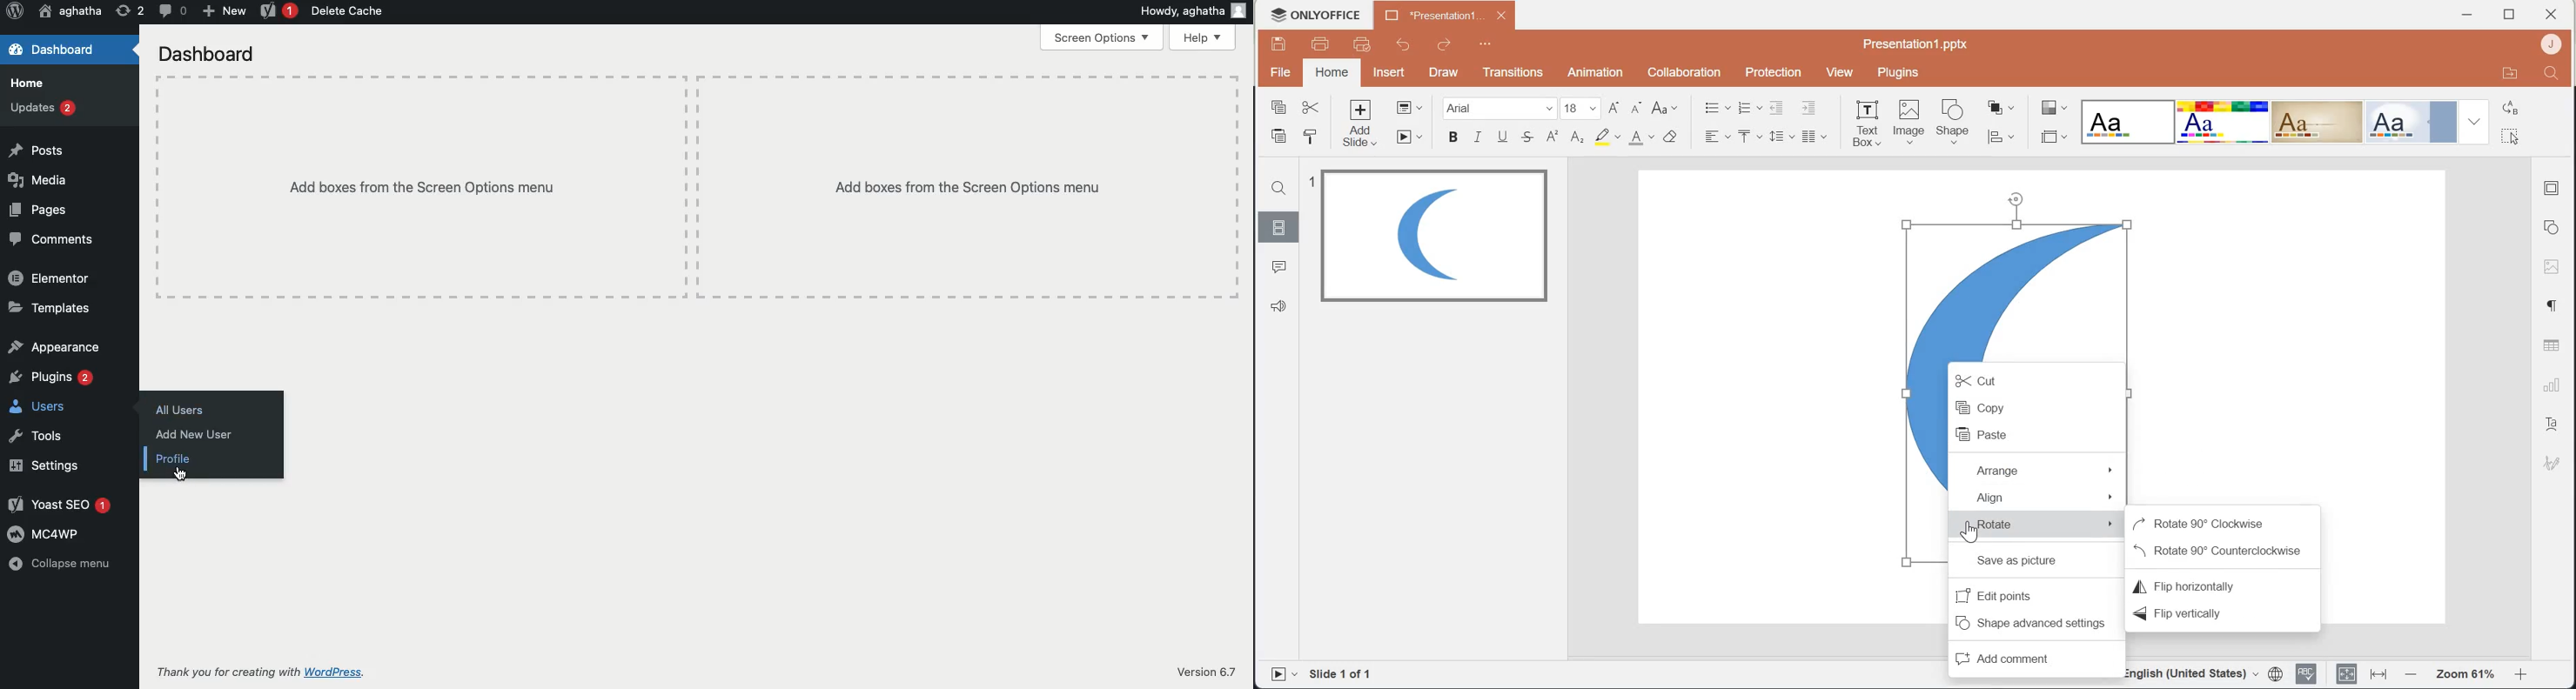 This screenshot has width=2576, height=700. Describe the element at coordinates (1674, 136) in the screenshot. I see `Clear style` at that location.